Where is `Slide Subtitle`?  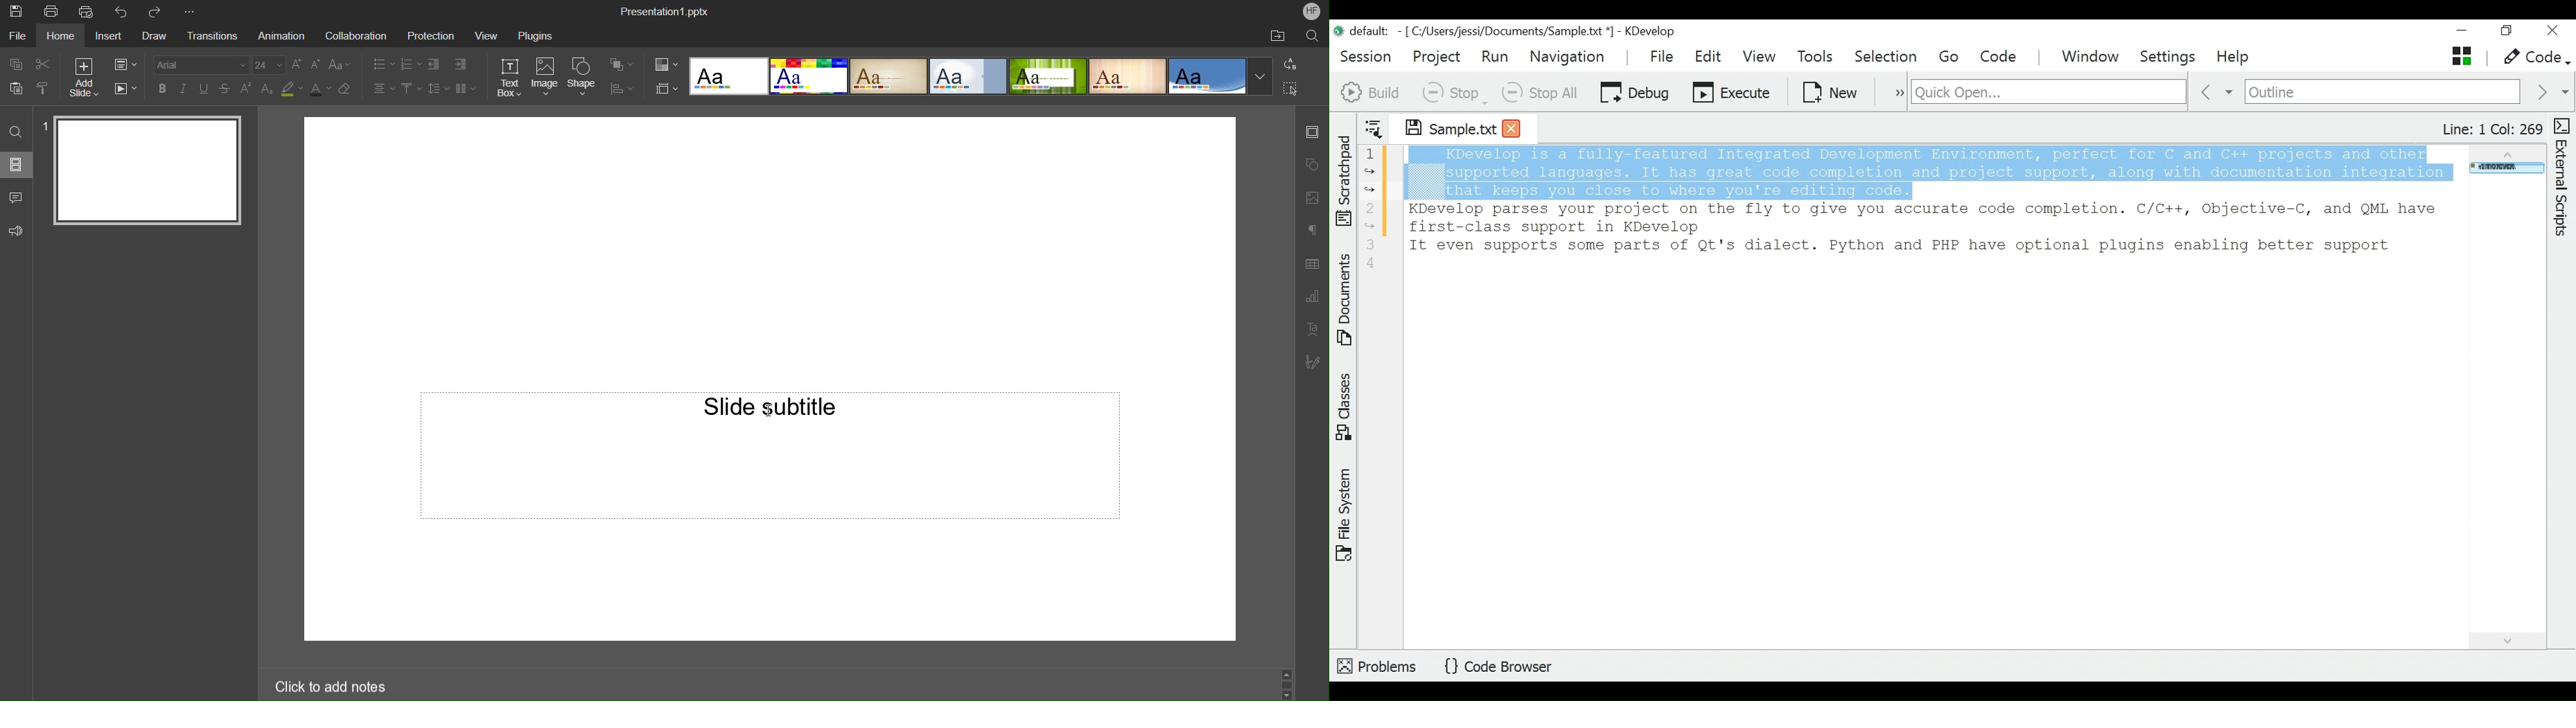 Slide Subtitle is located at coordinates (772, 455).